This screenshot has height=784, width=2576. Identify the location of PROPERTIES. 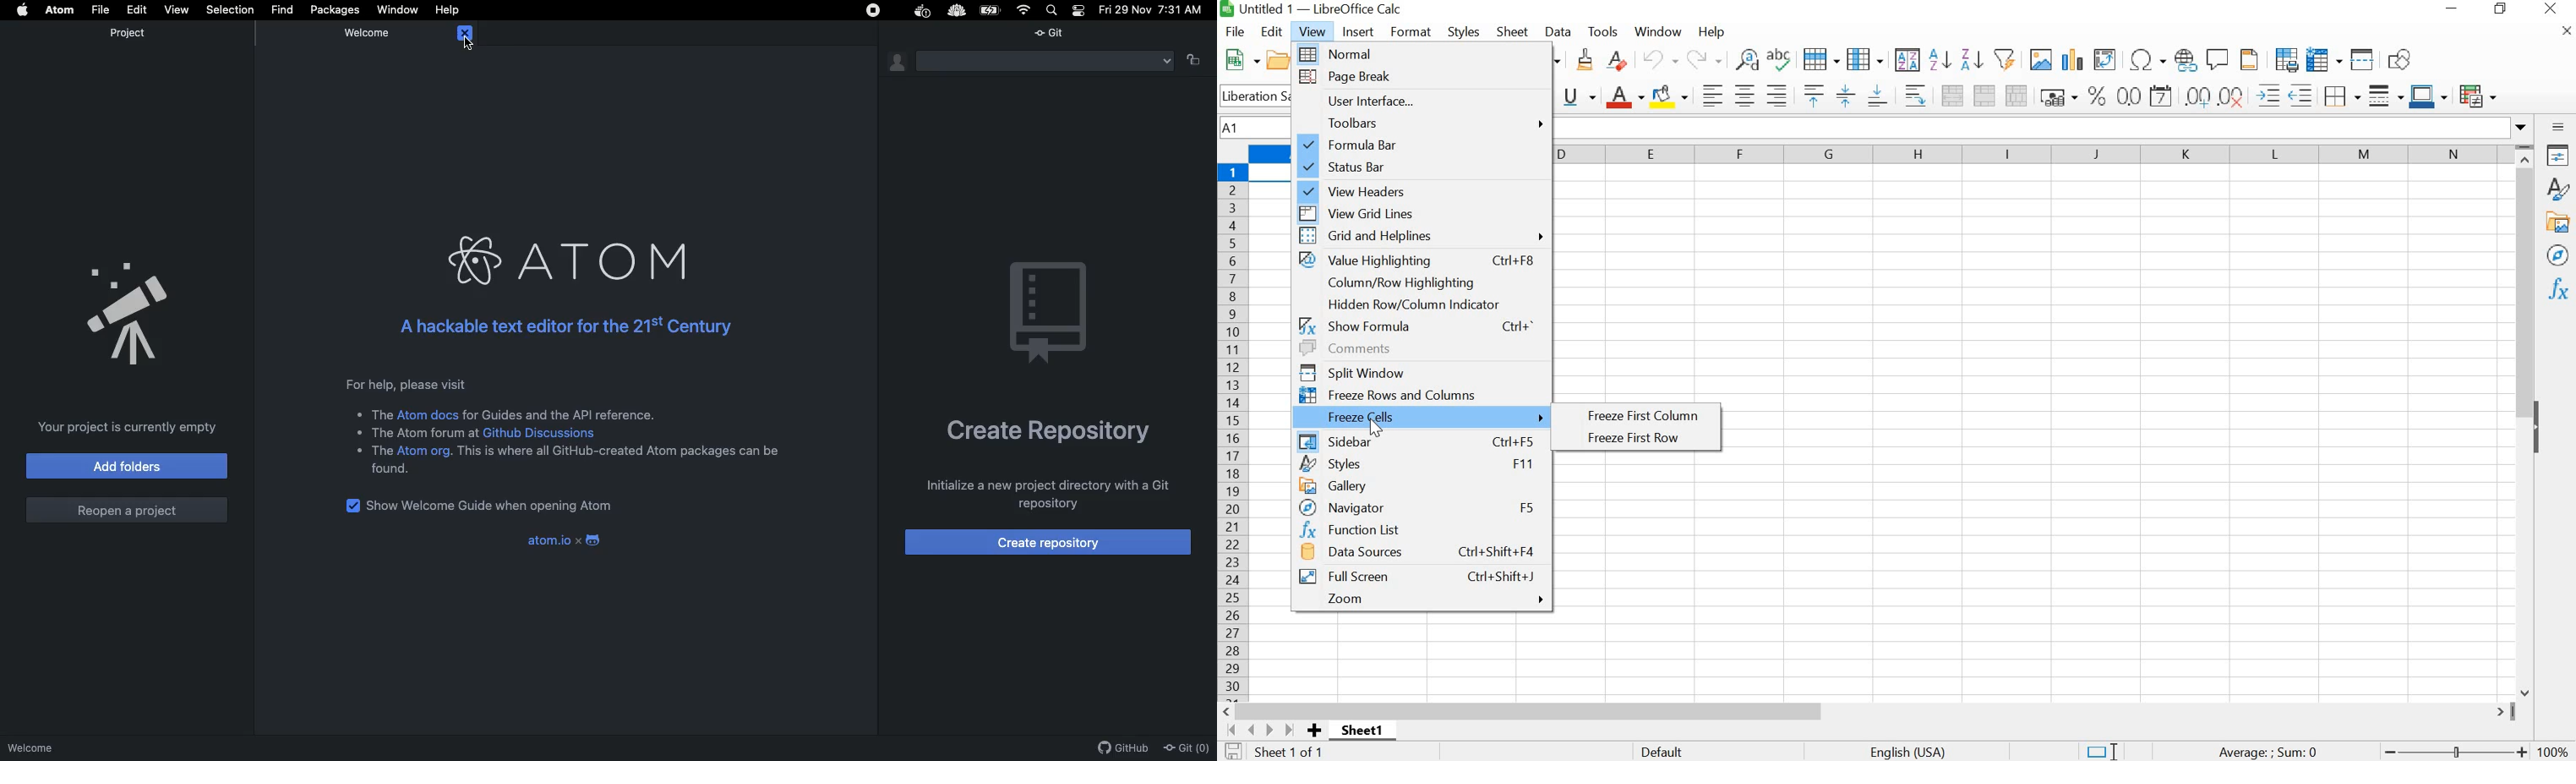
(2559, 155).